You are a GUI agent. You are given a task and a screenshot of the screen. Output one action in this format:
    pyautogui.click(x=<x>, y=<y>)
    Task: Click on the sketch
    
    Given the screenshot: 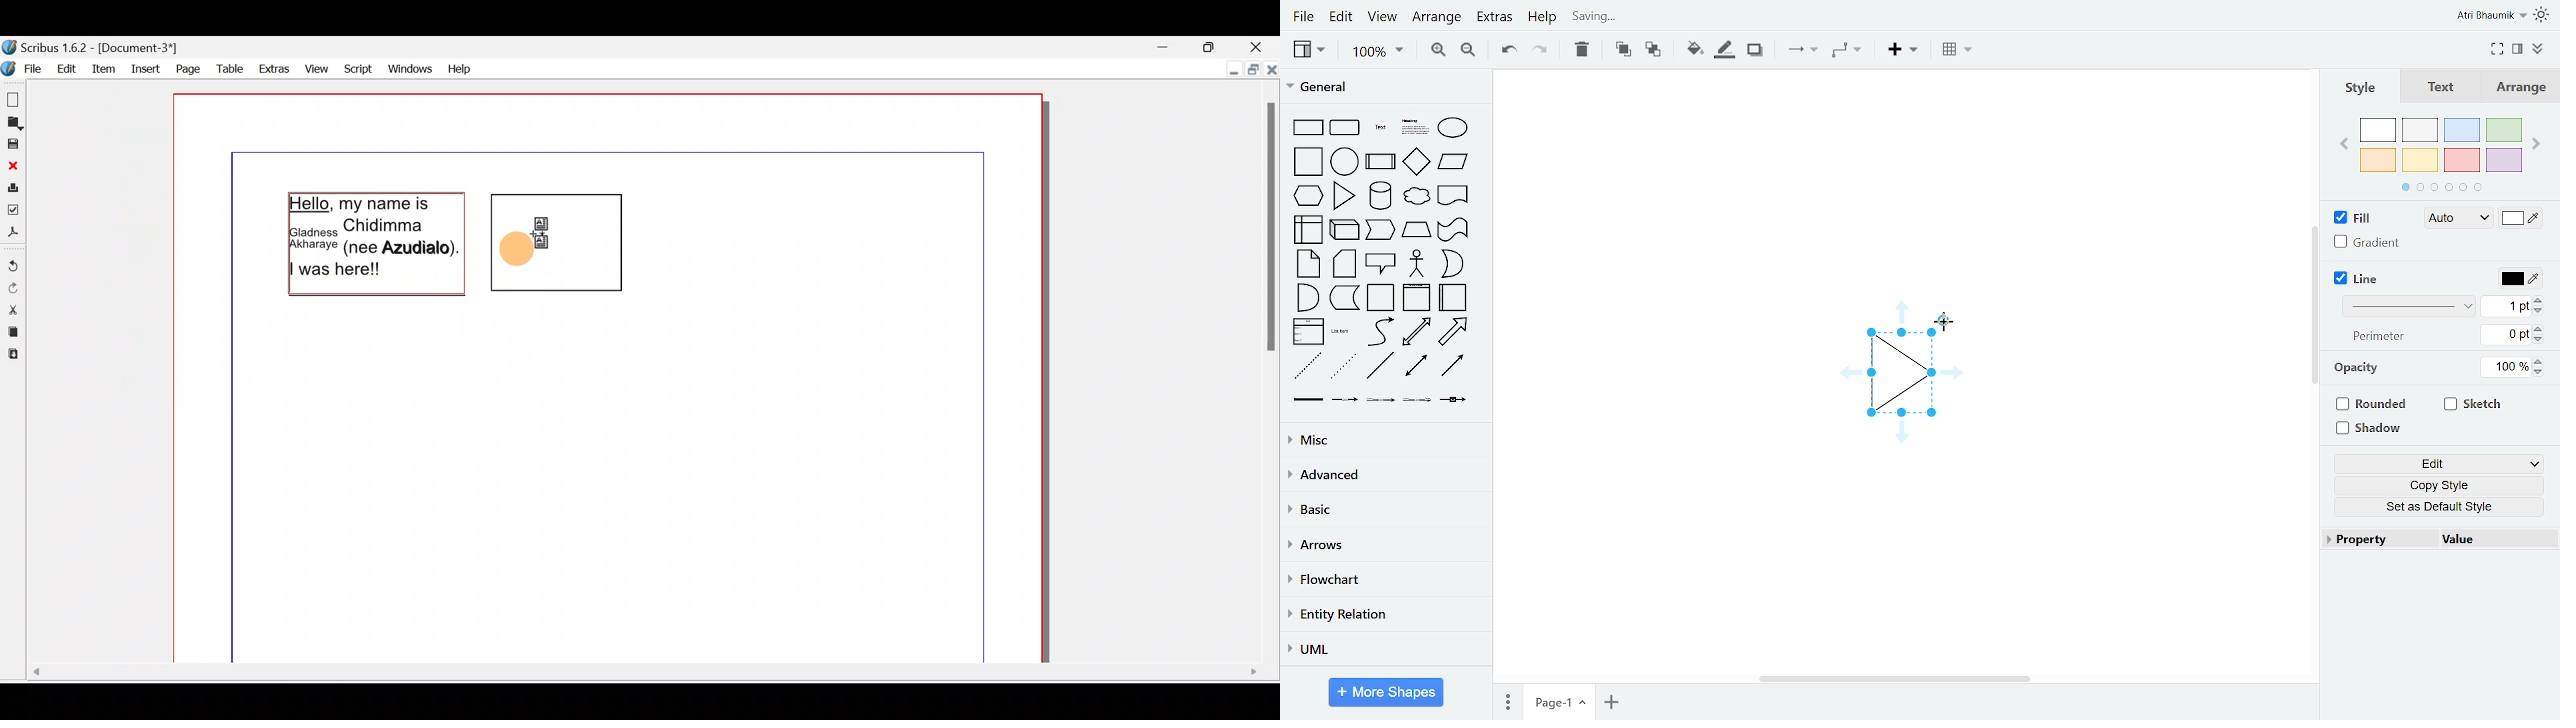 What is the action you would take?
    pyautogui.click(x=2474, y=406)
    